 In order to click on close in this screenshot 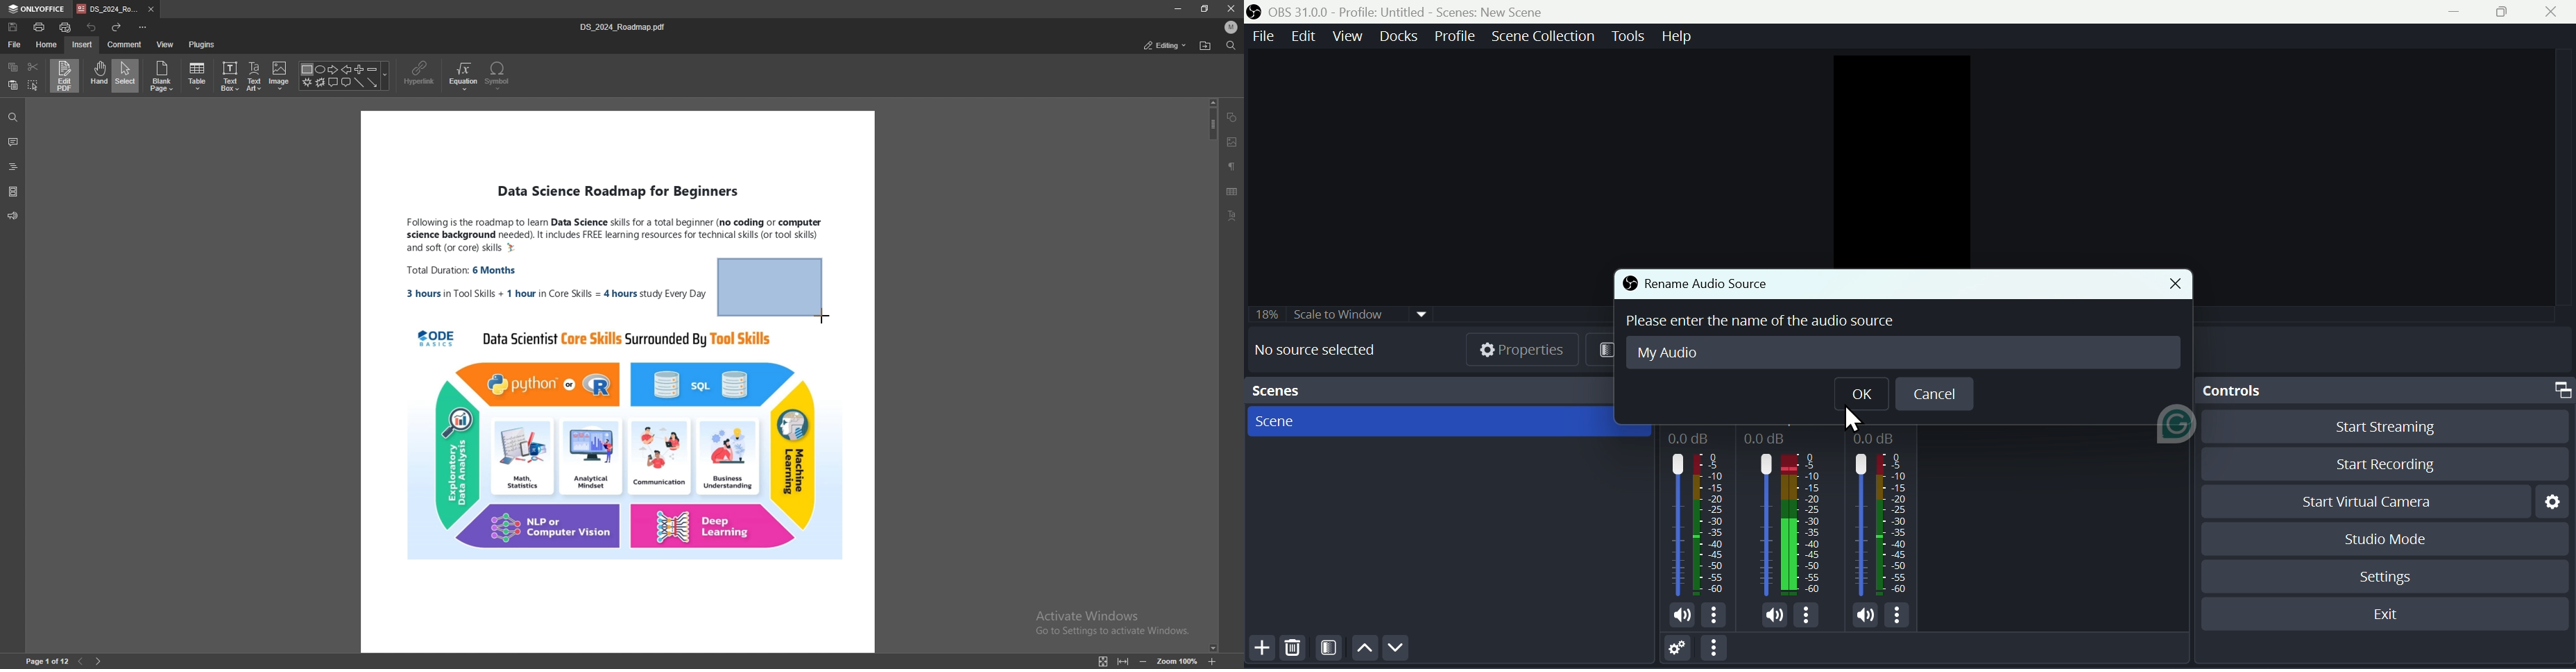, I will do `click(2171, 284)`.